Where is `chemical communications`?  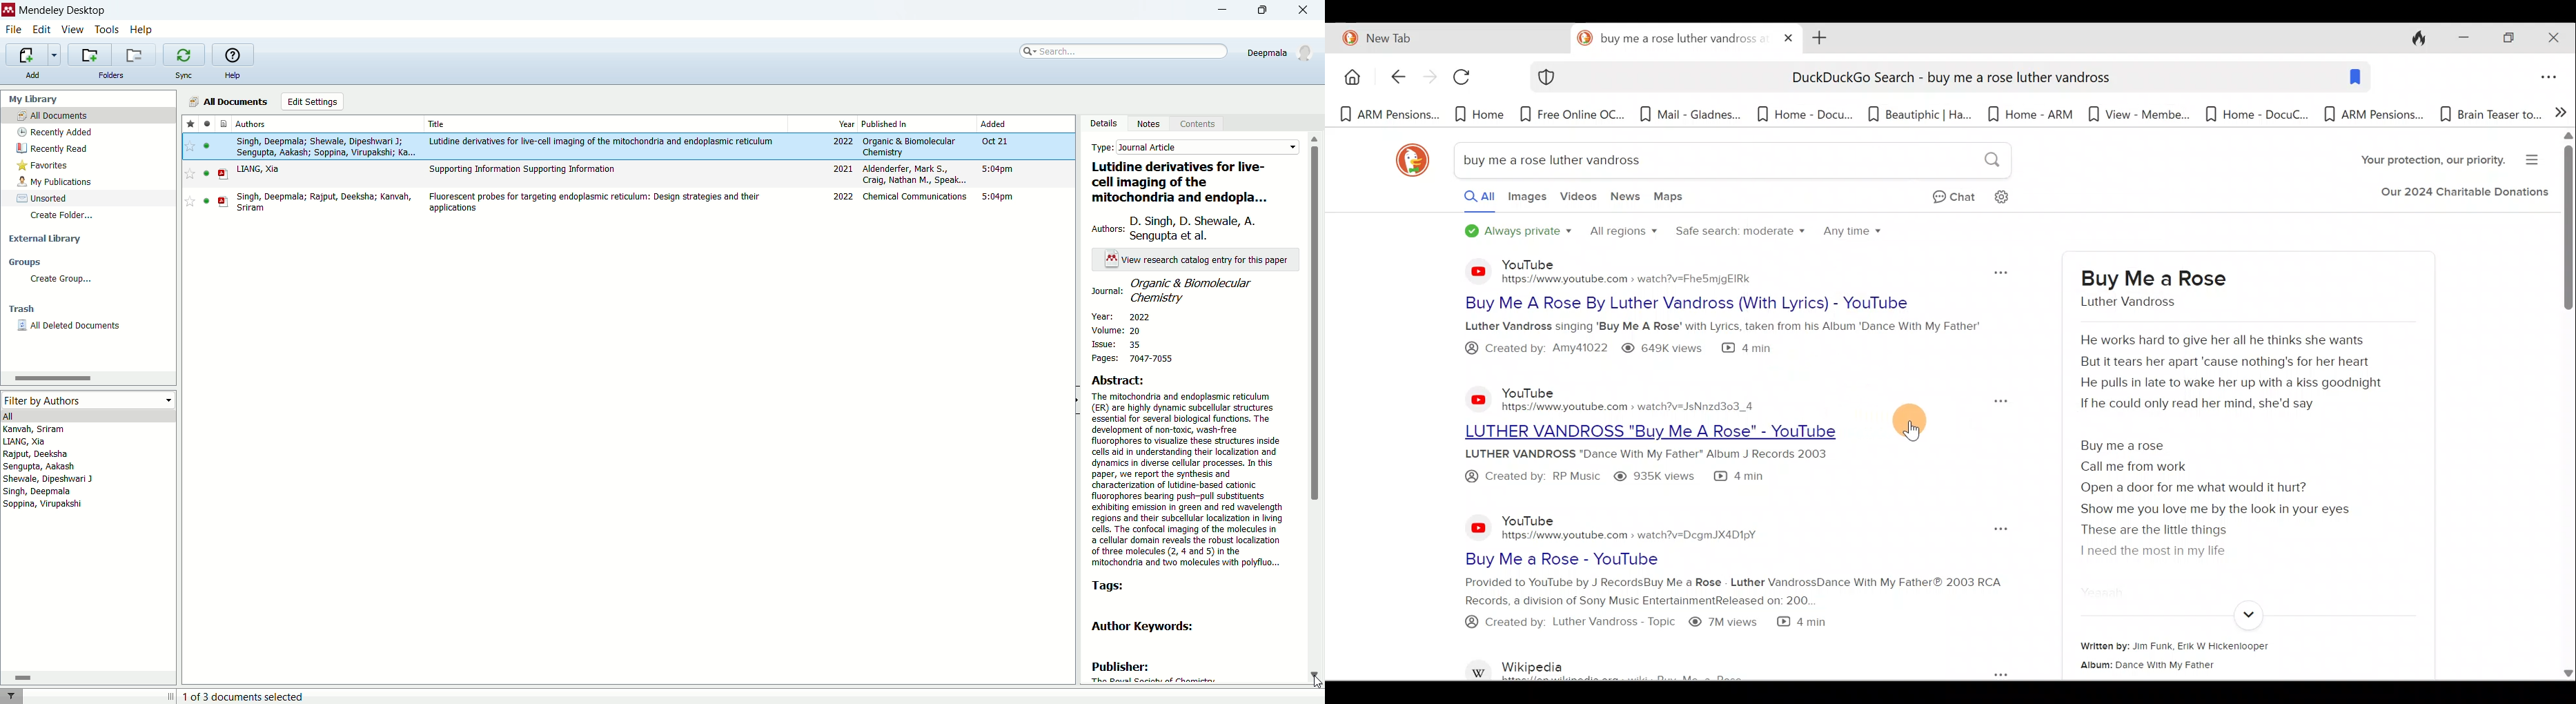
chemical communications is located at coordinates (916, 196).